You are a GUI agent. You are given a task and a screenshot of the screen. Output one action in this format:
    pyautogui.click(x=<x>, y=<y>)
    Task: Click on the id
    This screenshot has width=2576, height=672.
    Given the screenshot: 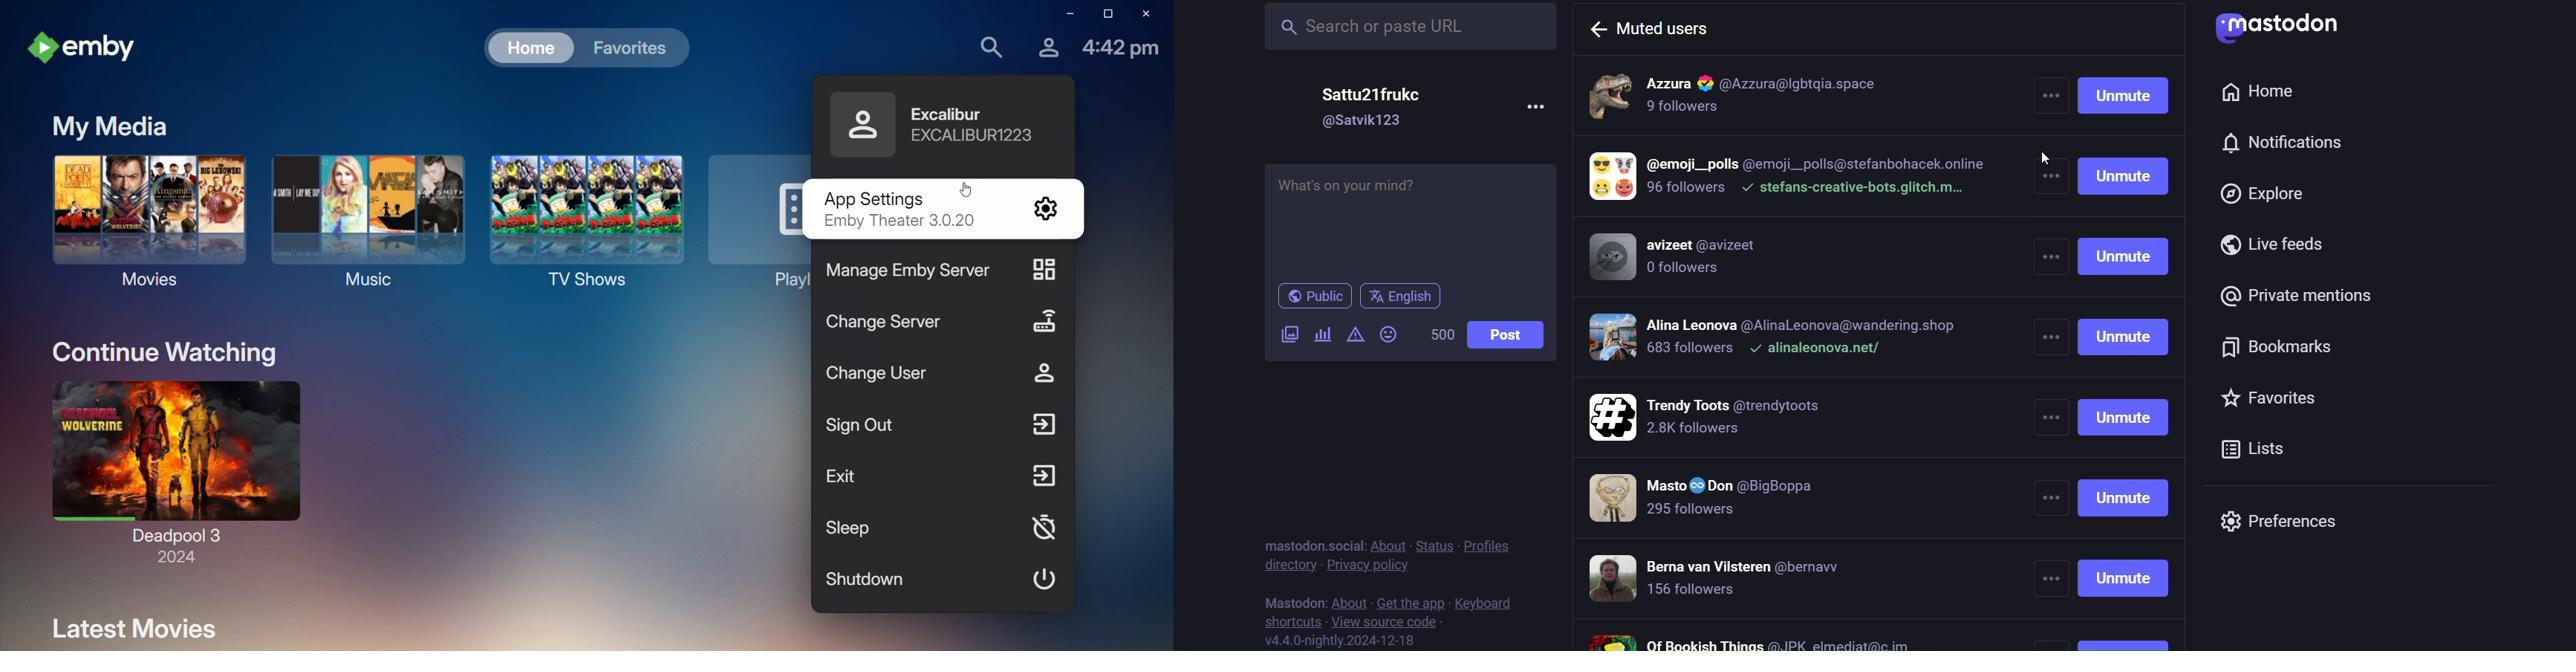 What is the action you would take?
    pyautogui.click(x=1362, y=121)
    